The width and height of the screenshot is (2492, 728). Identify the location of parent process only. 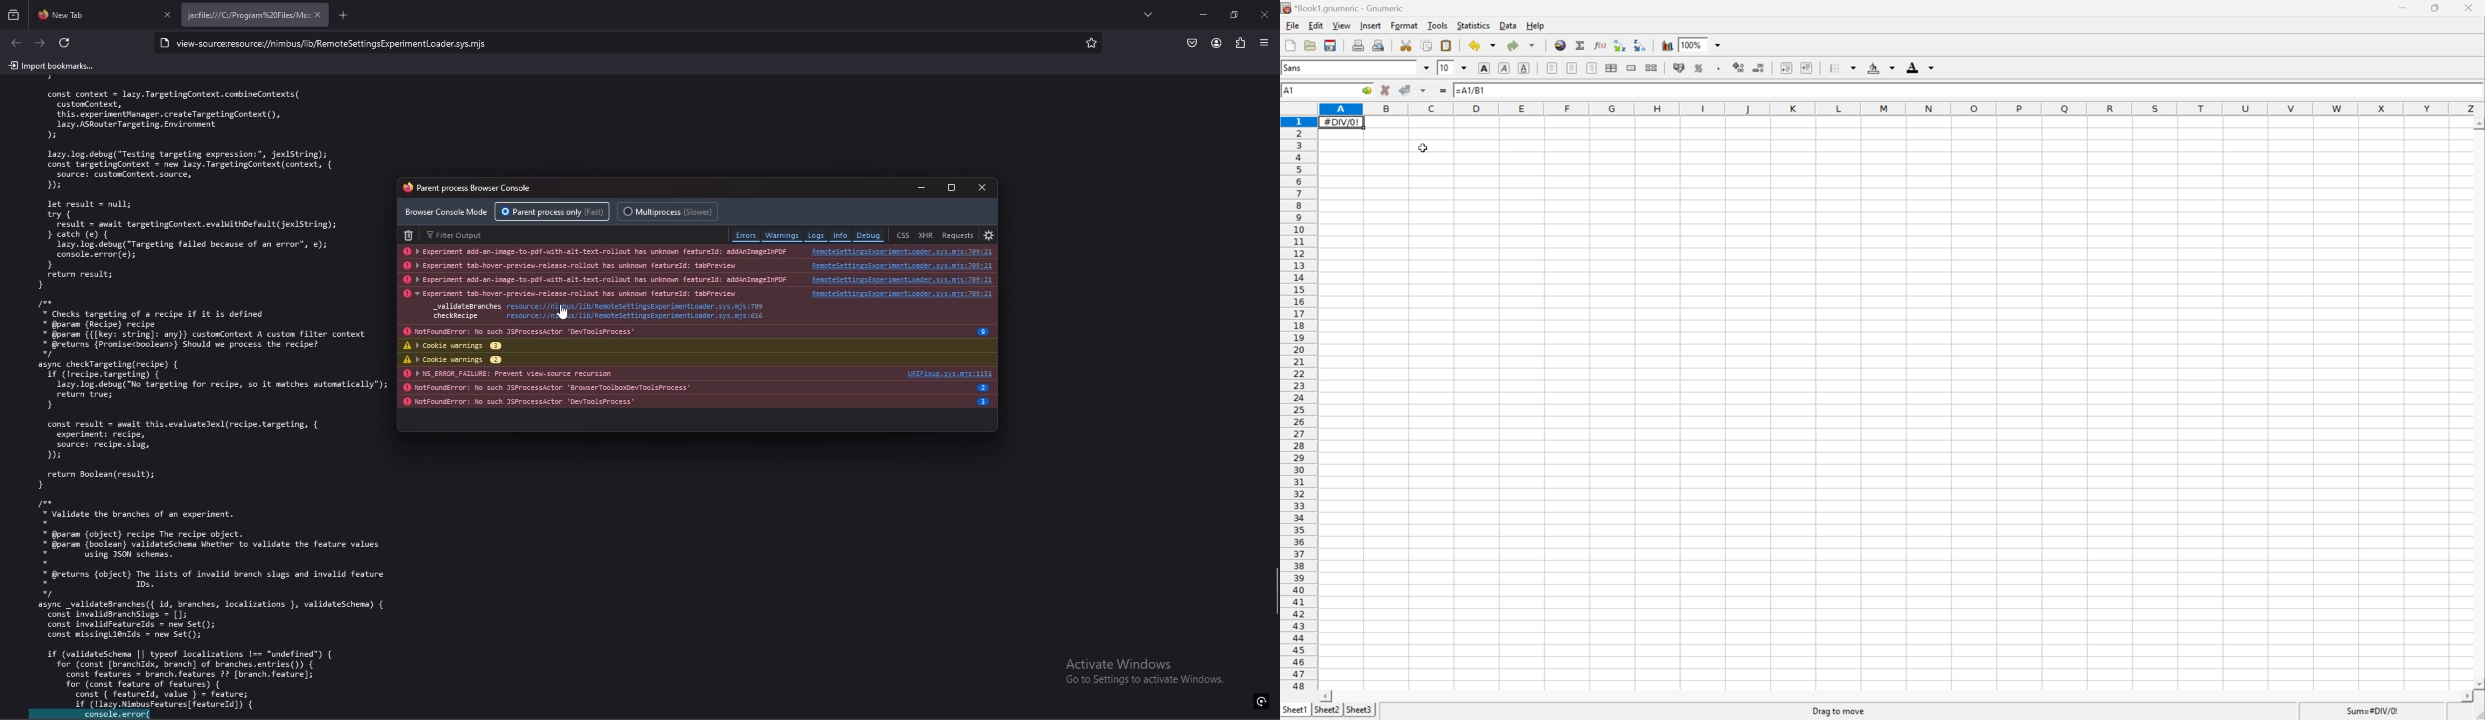
(552, 211).